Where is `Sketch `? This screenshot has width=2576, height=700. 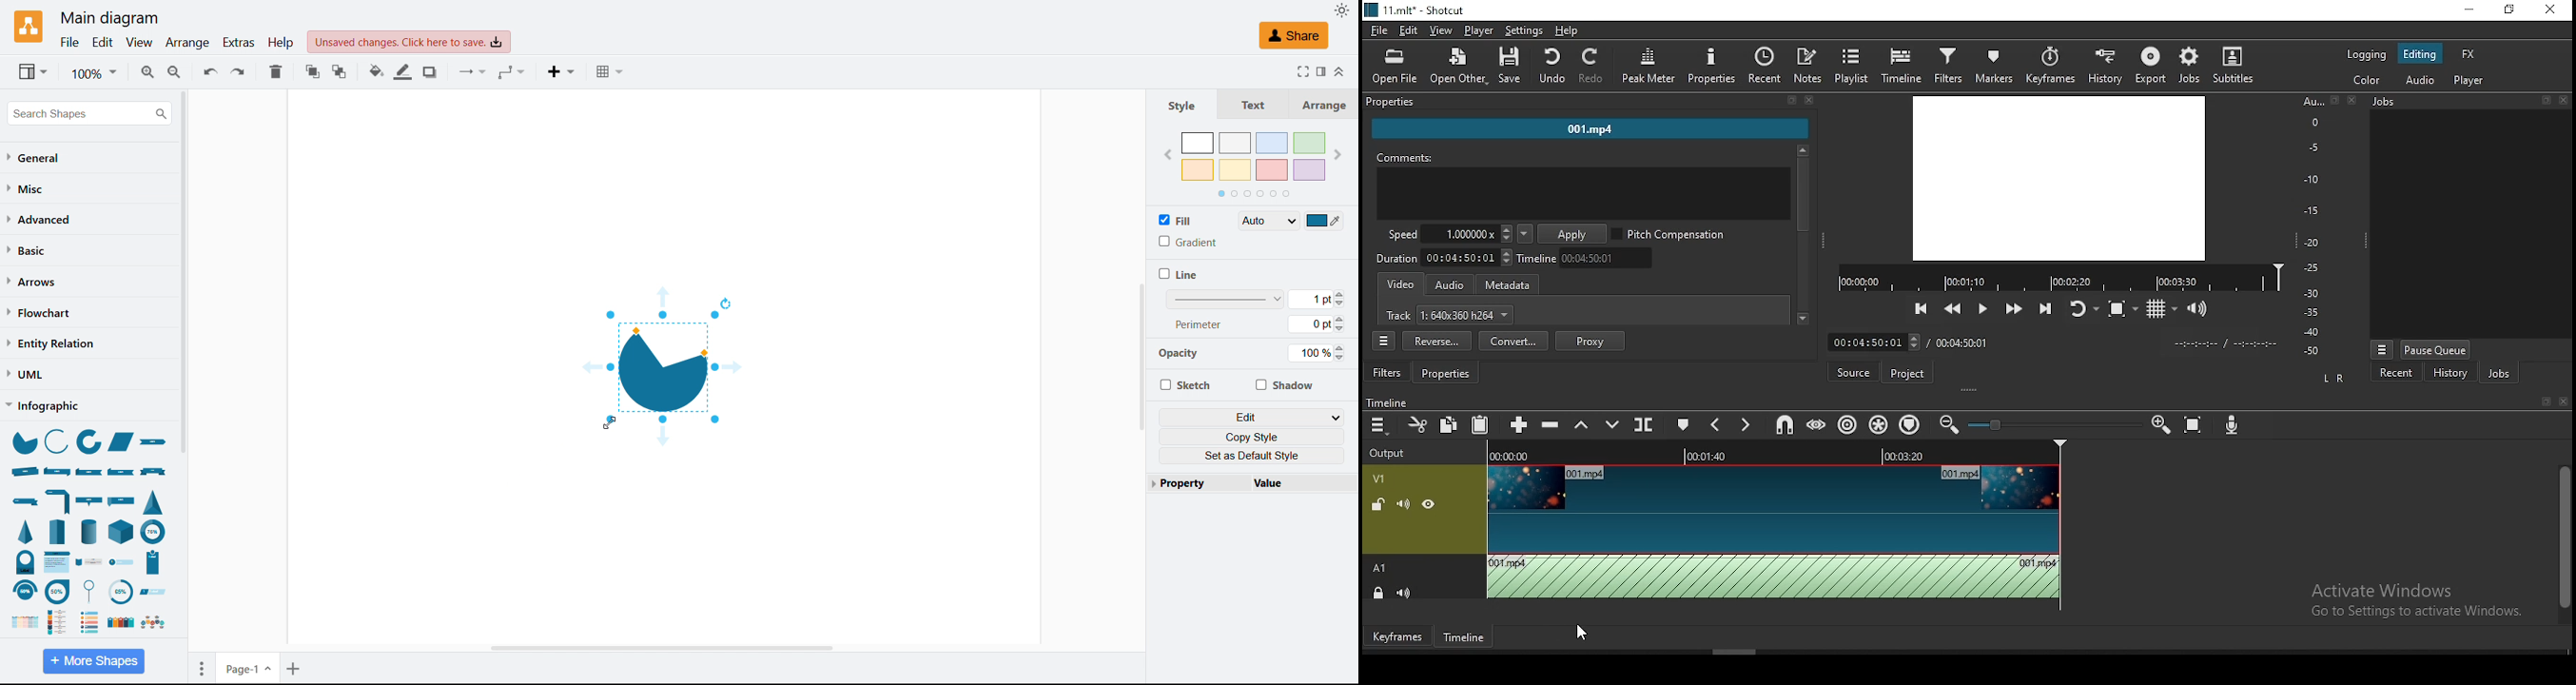 Sketch  is located at coordinates (1184, 384).